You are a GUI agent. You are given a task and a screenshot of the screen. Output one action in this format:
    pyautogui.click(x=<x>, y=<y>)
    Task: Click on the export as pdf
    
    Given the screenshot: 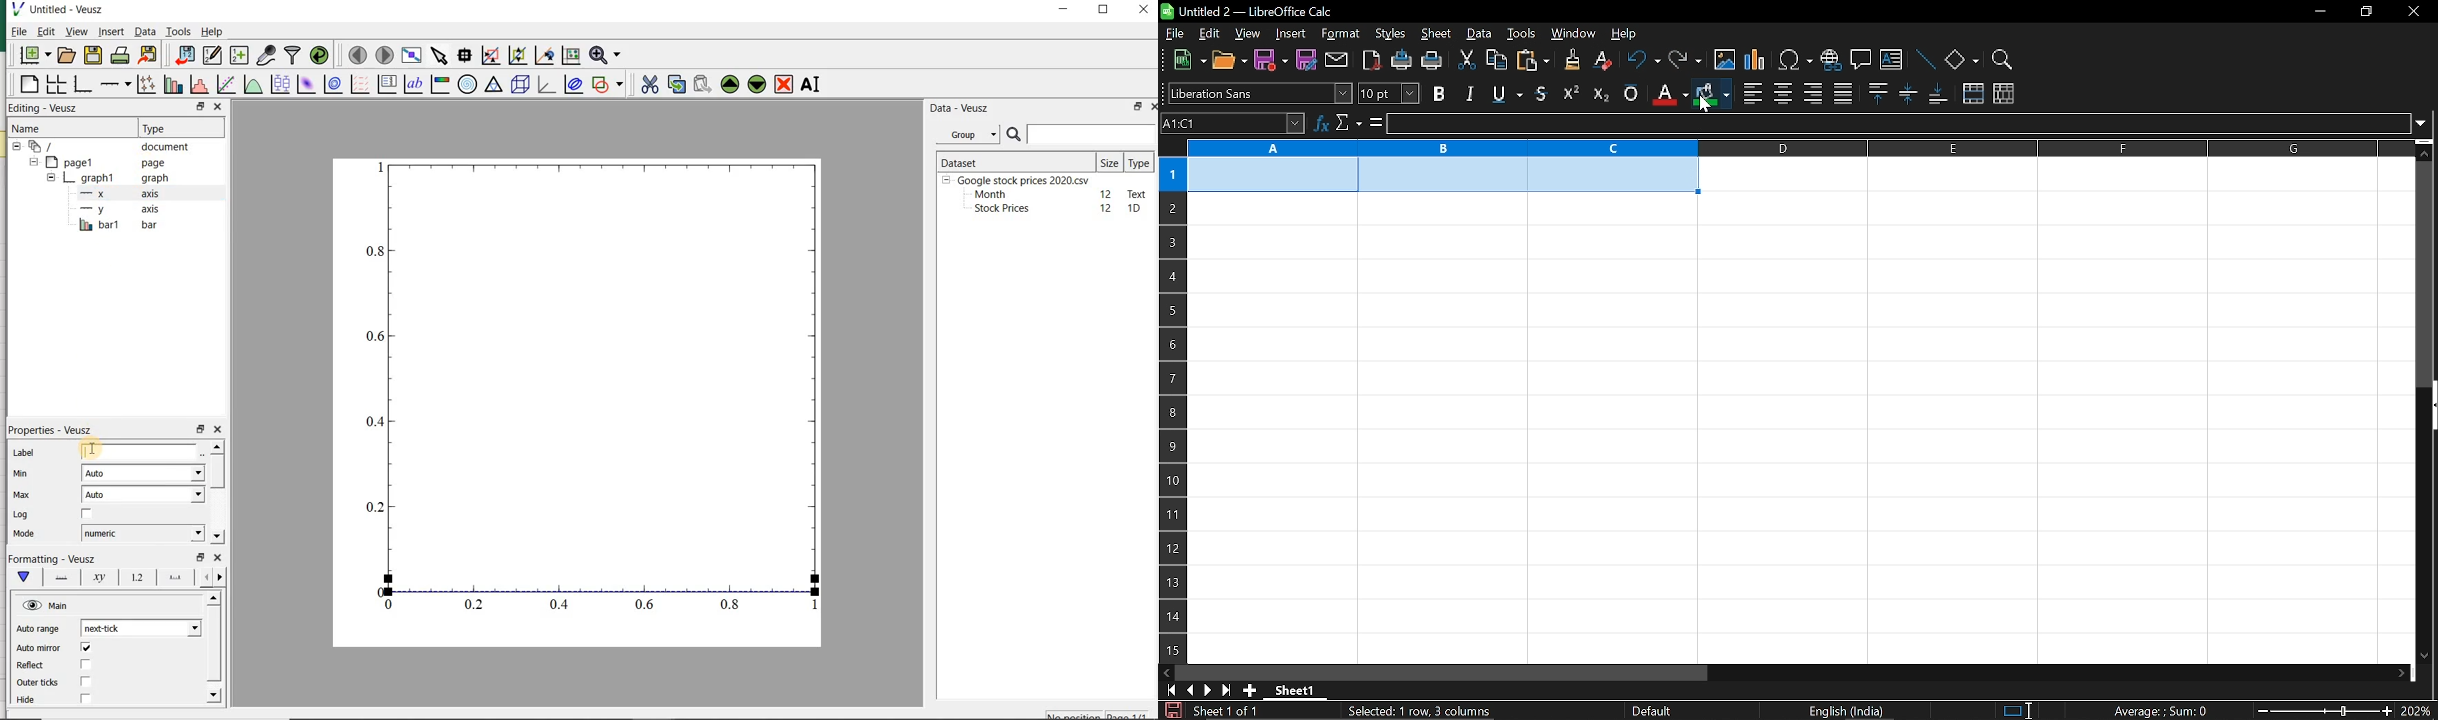 What is the action you would take?
    pyautogui.click(x=1368, y=60)
    